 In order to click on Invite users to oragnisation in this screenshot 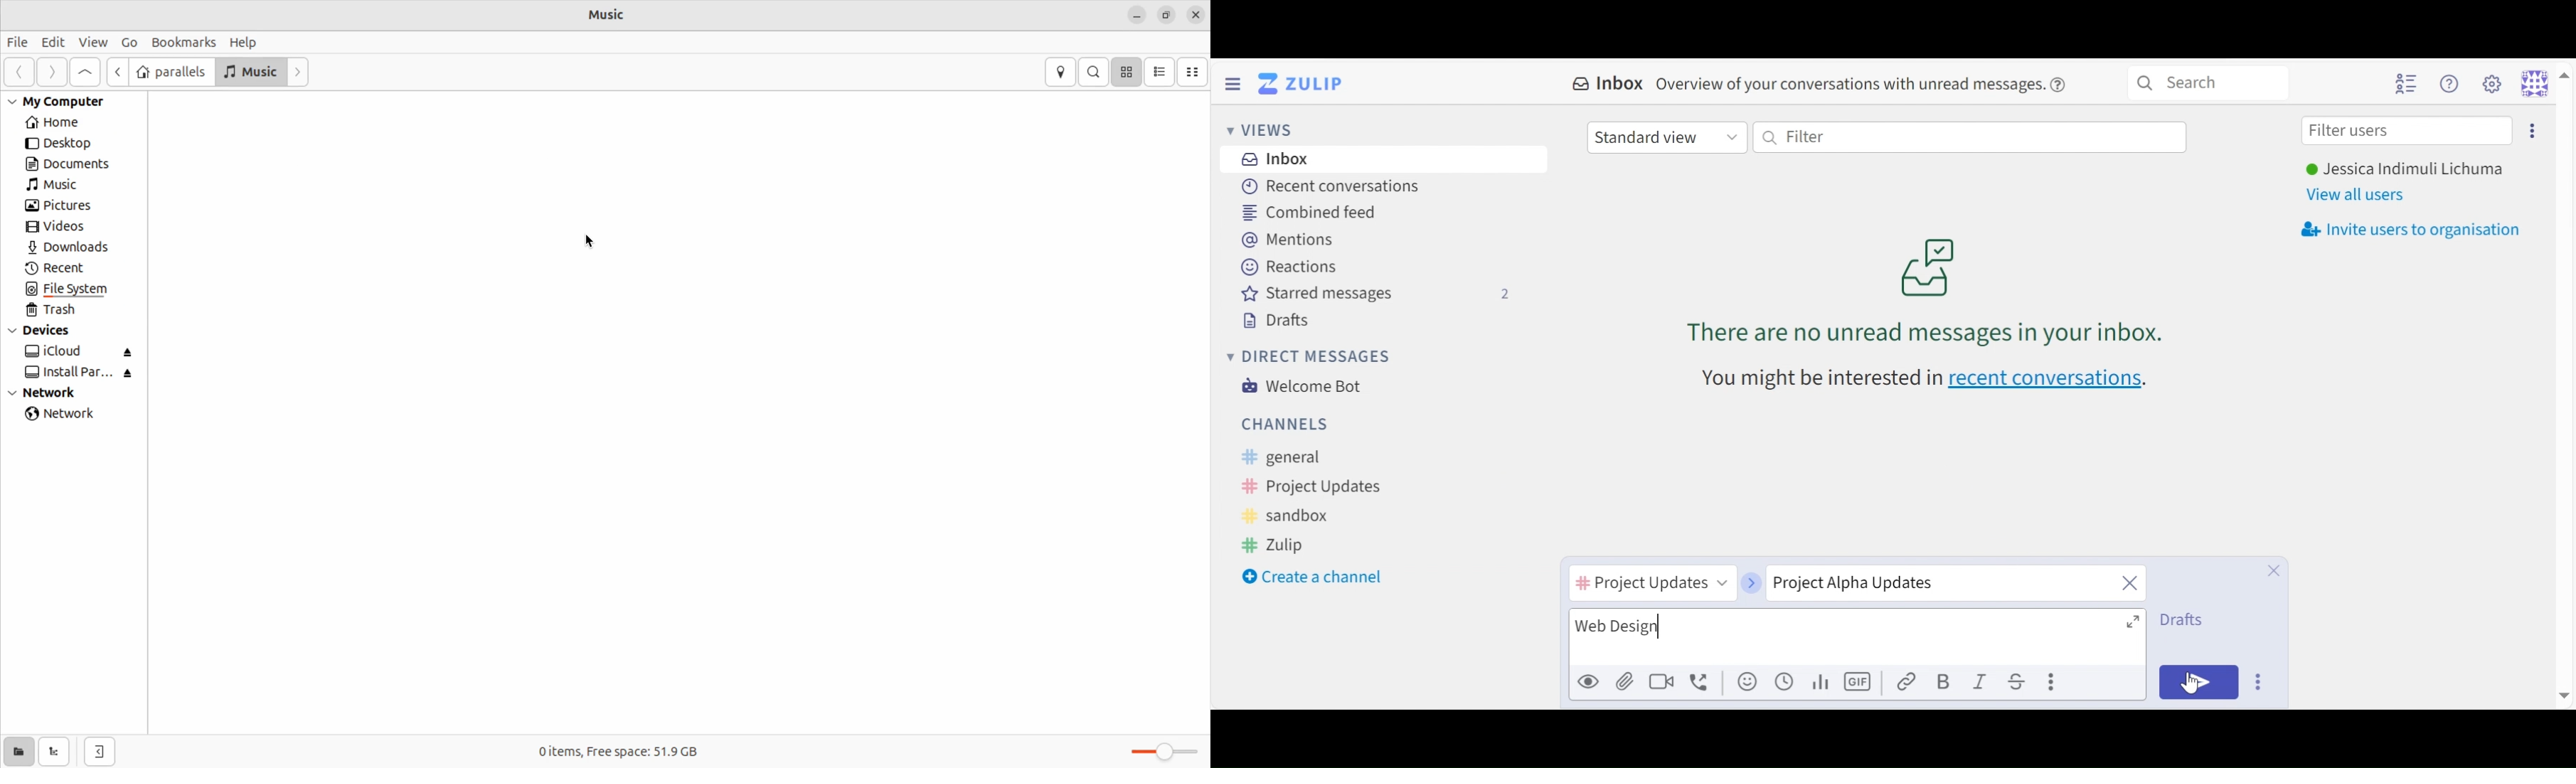, I will do `click(2417, 230)`.